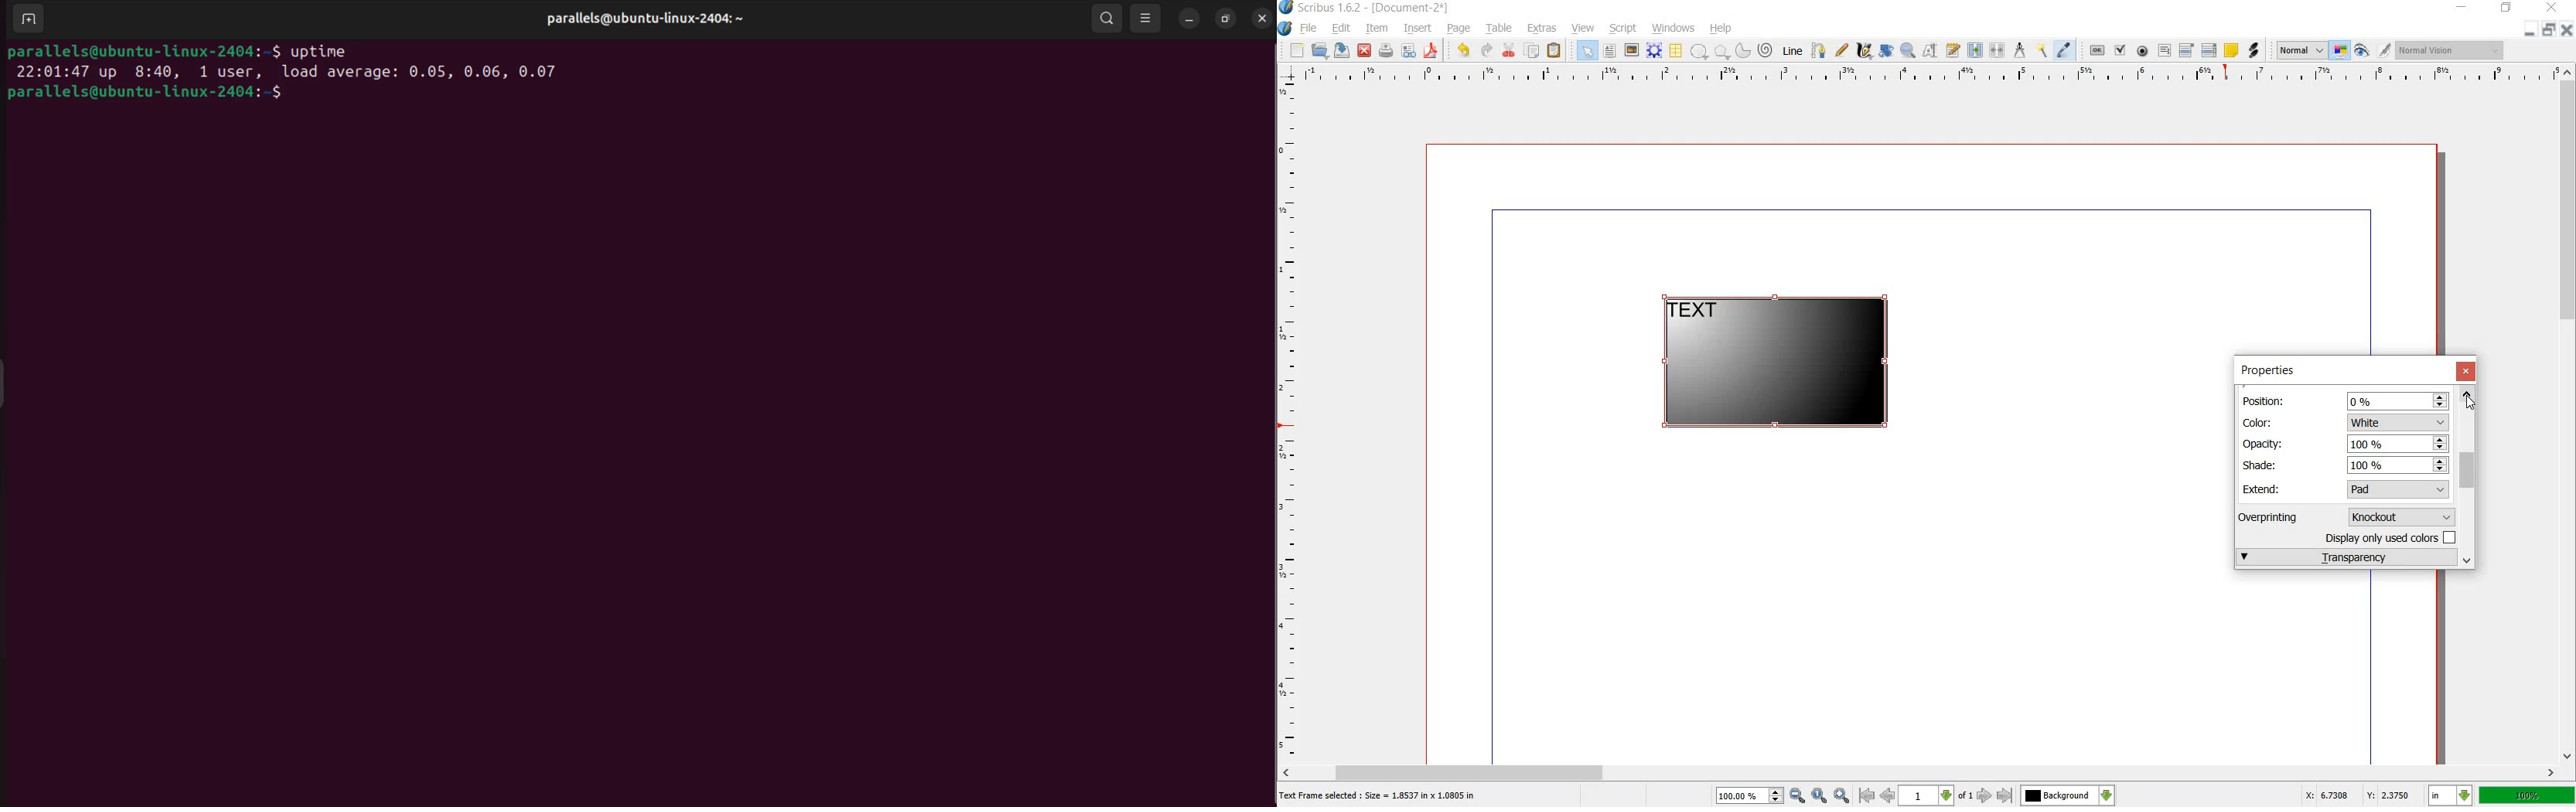 Image resolution: width=2576 pixels, height=812 pixels. I want to click on scribus 1.6.2 - [document-2*], so click(1379, 9).